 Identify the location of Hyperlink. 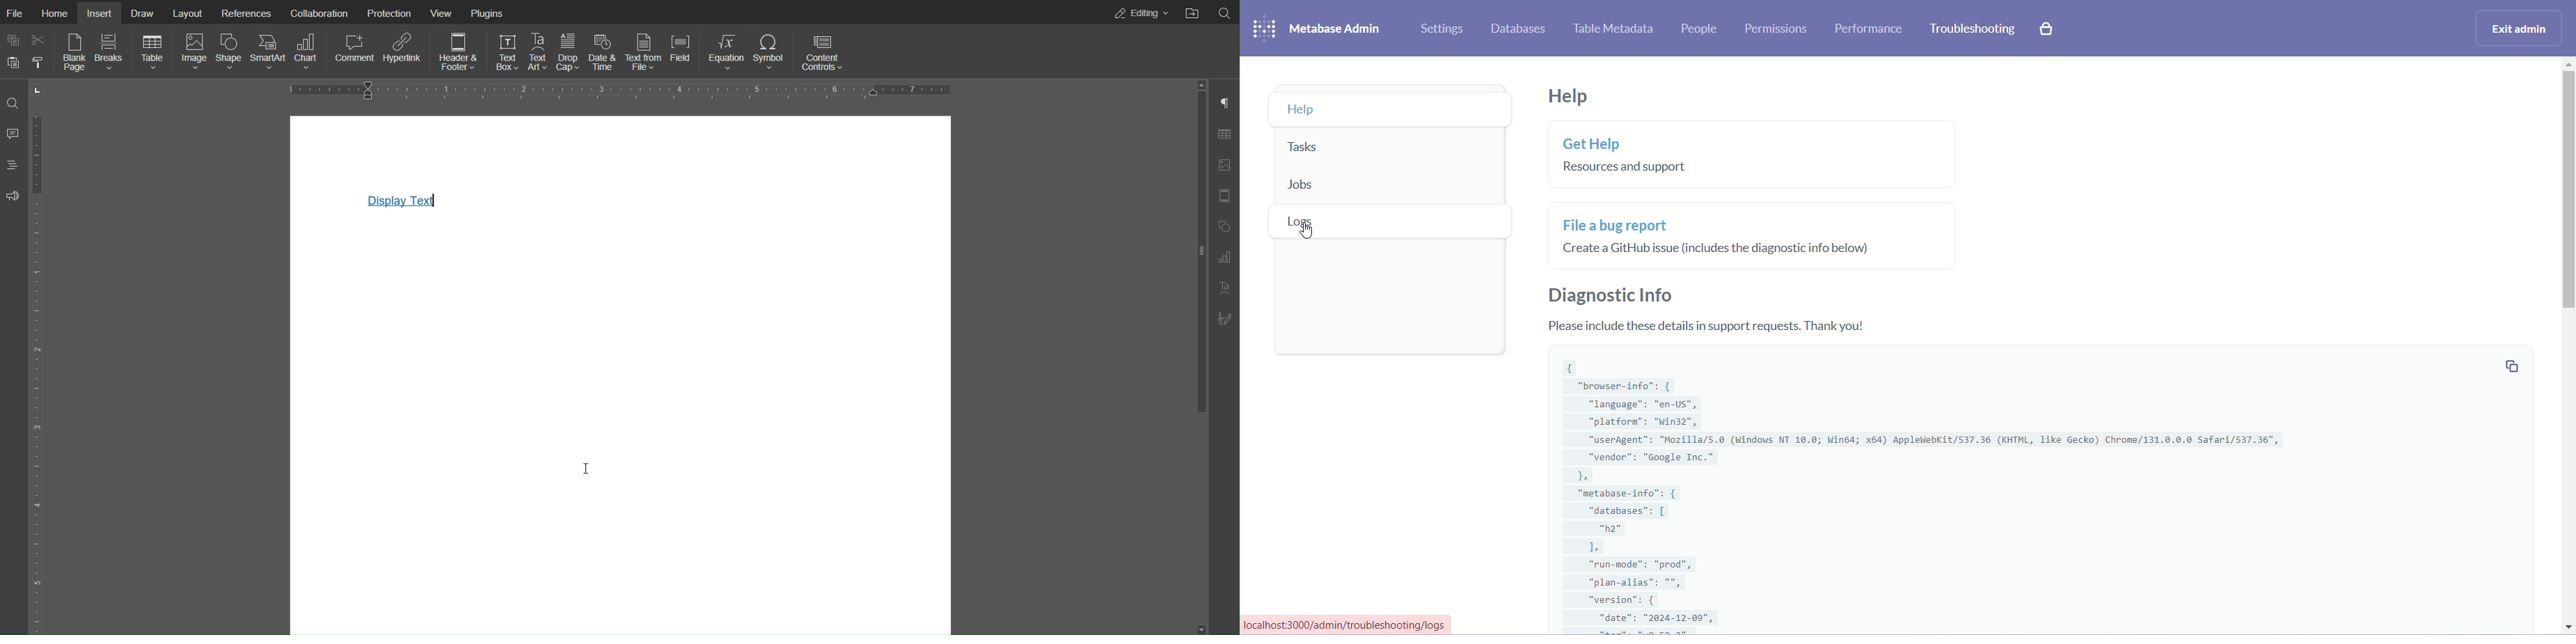
(402, 52).